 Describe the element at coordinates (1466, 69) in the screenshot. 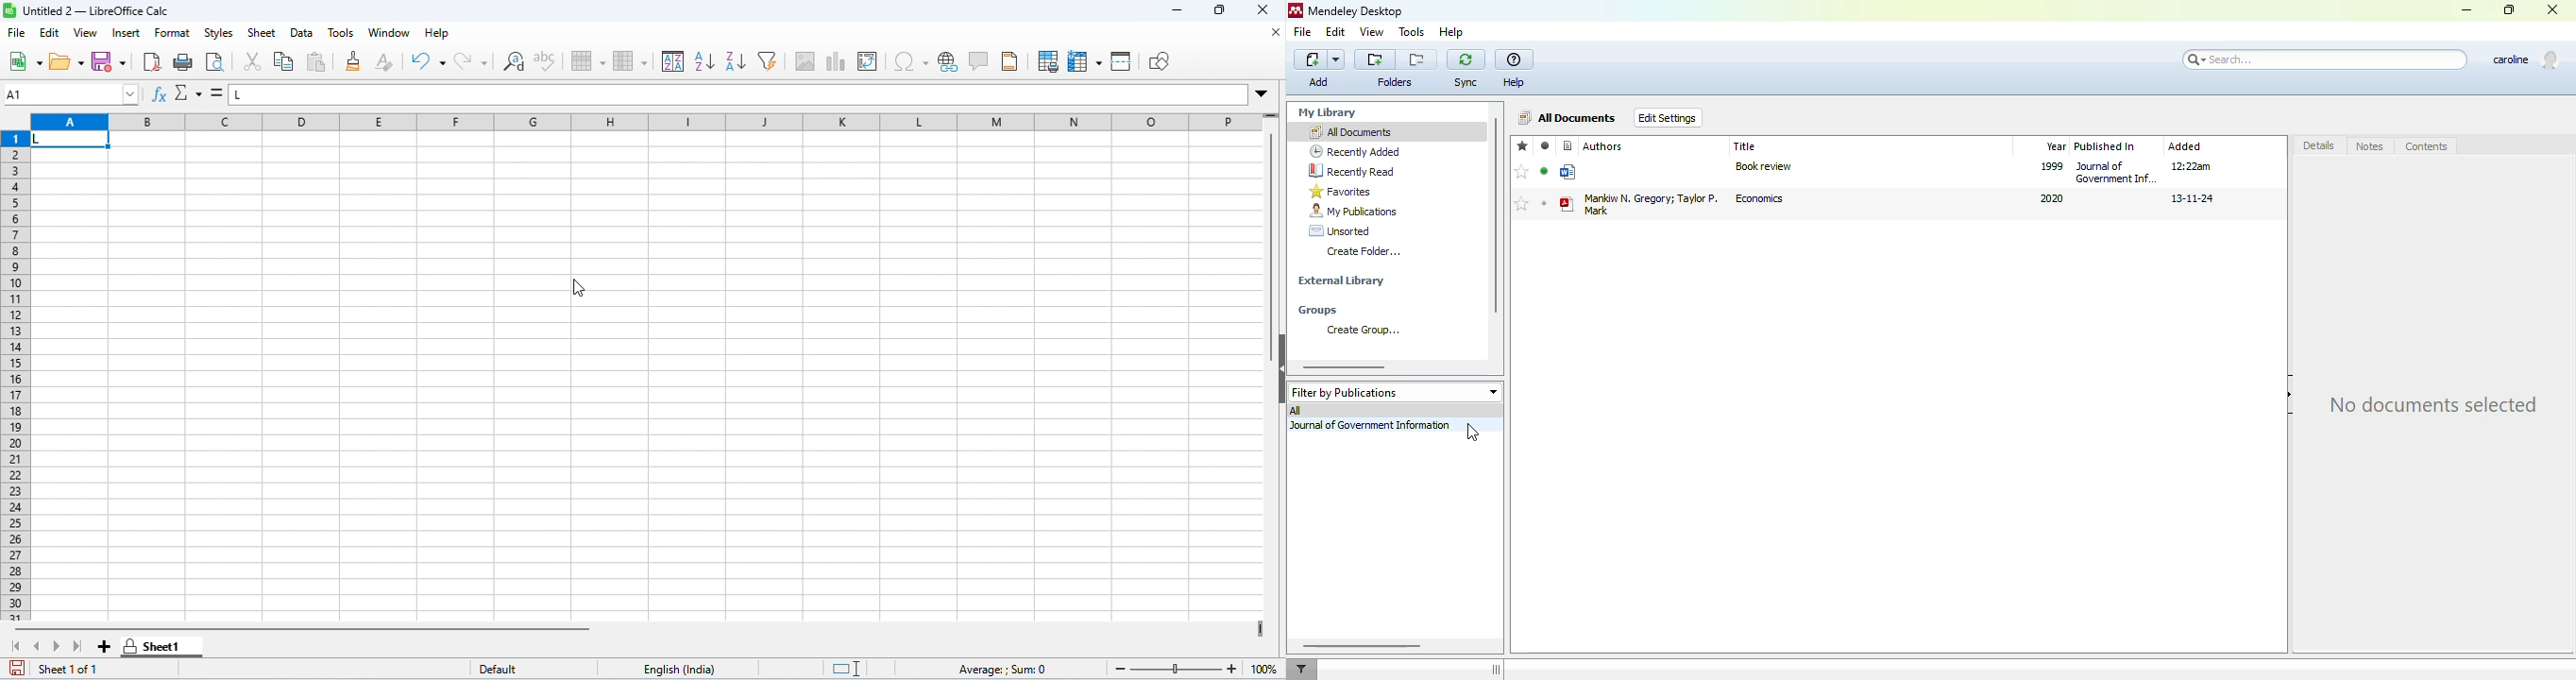

I see `sync` at that location.